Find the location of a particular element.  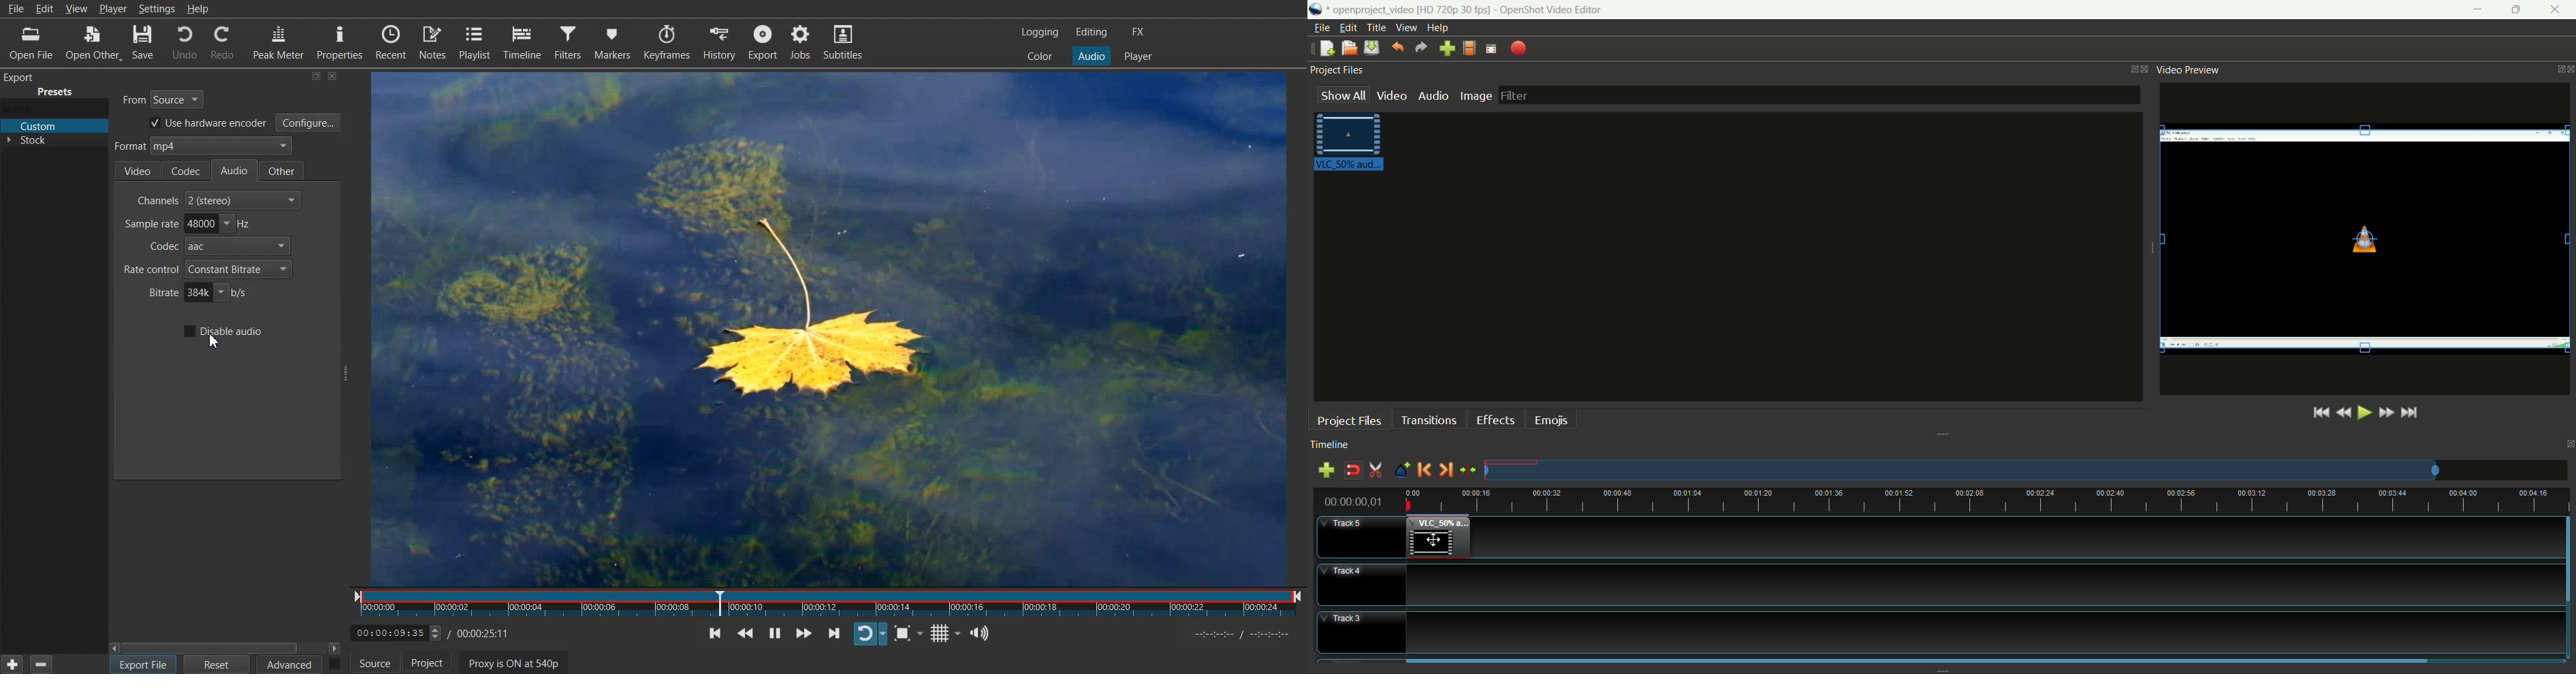

center the timeline on the playhead is located at coordinates (1468, 470).